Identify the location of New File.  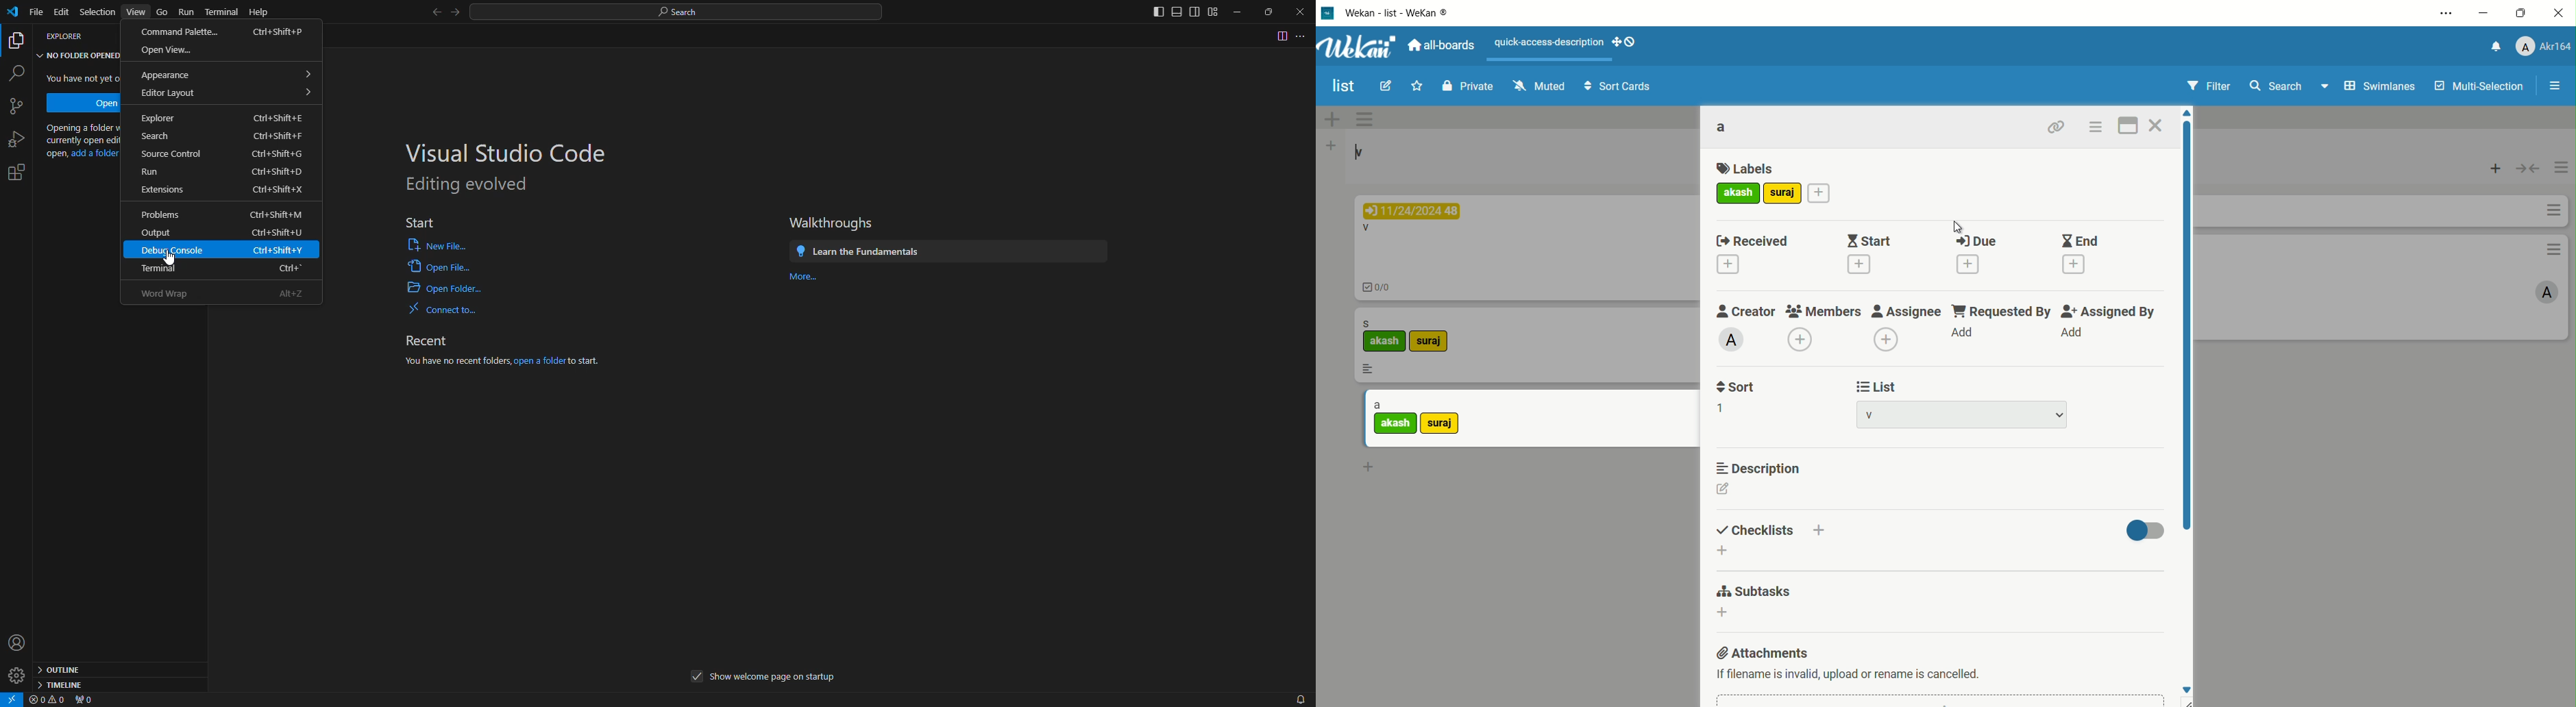
(431, 245).